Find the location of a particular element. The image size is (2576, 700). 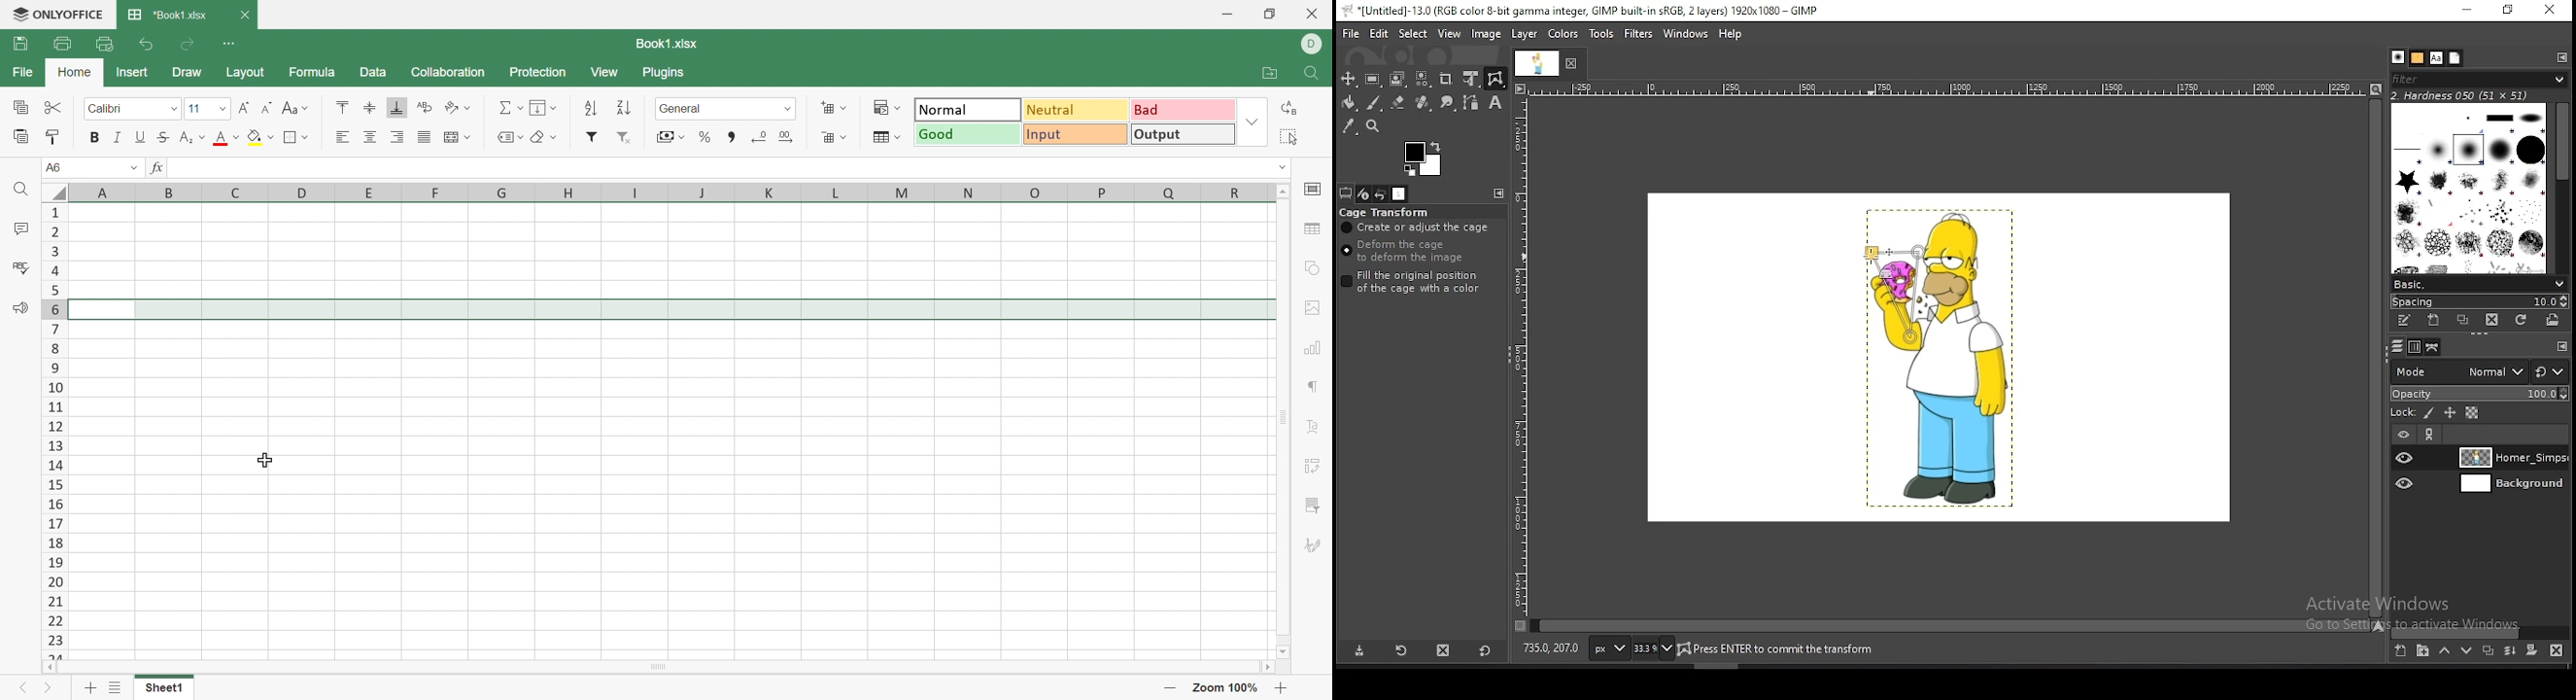

Check Spelling is located at coordinates (24, 268).